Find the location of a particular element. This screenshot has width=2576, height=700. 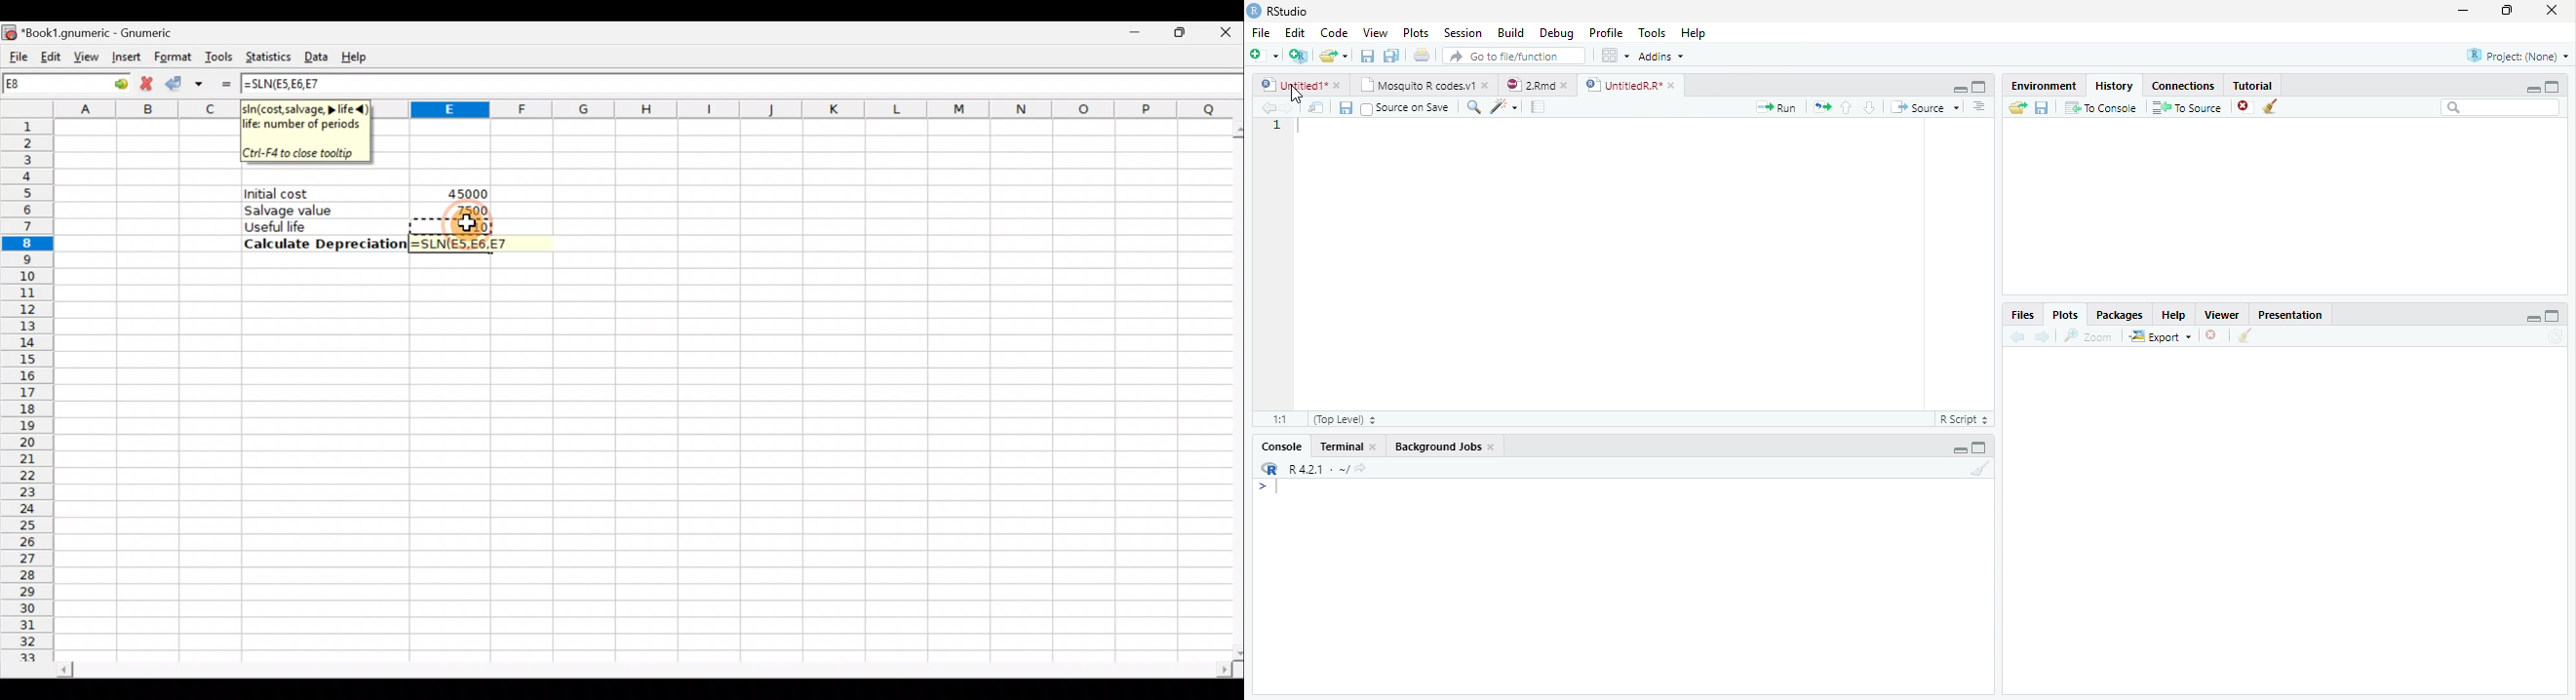

Next is located at coordinates (2045, 337).